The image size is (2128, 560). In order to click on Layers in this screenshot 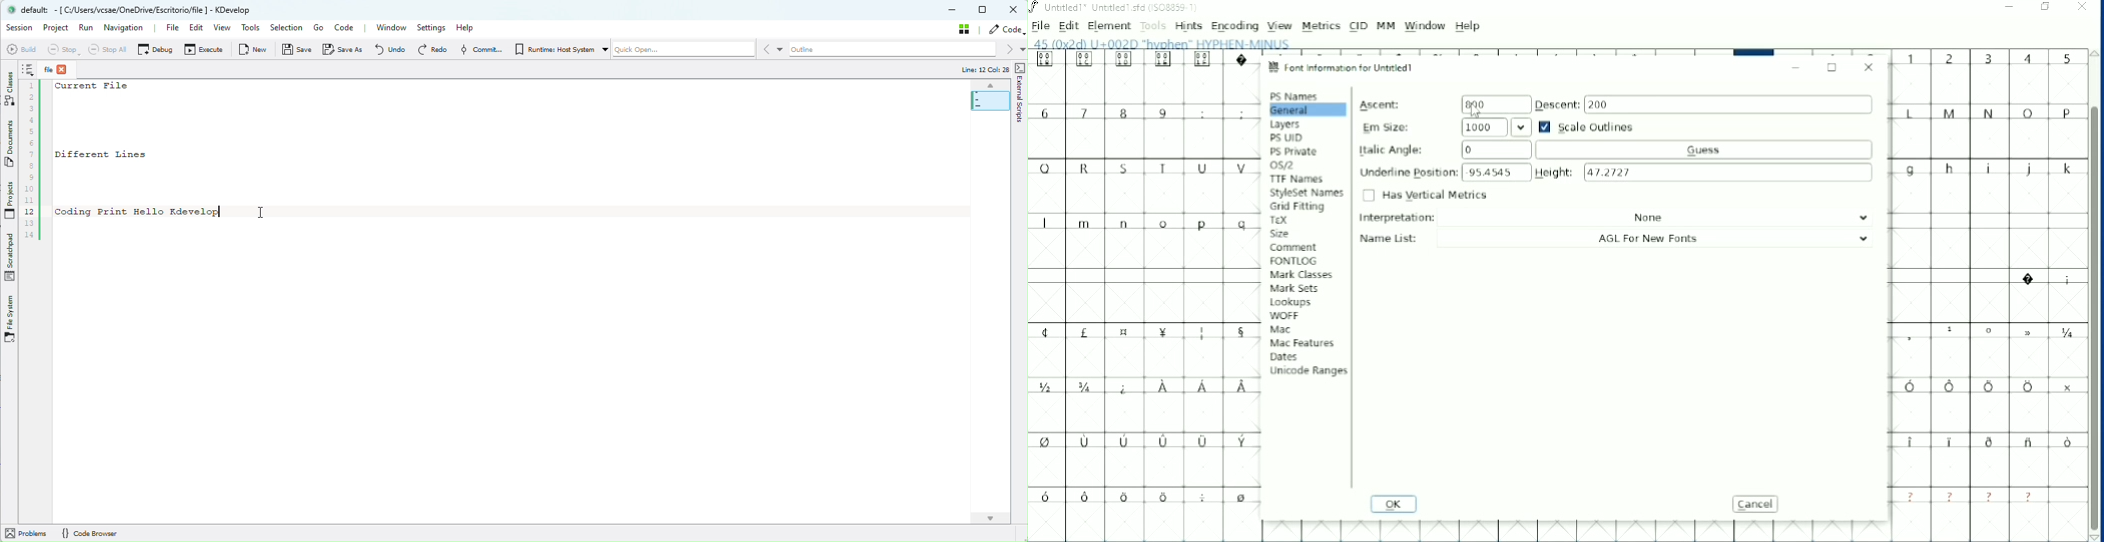, I will do `click(1287, 125)`.